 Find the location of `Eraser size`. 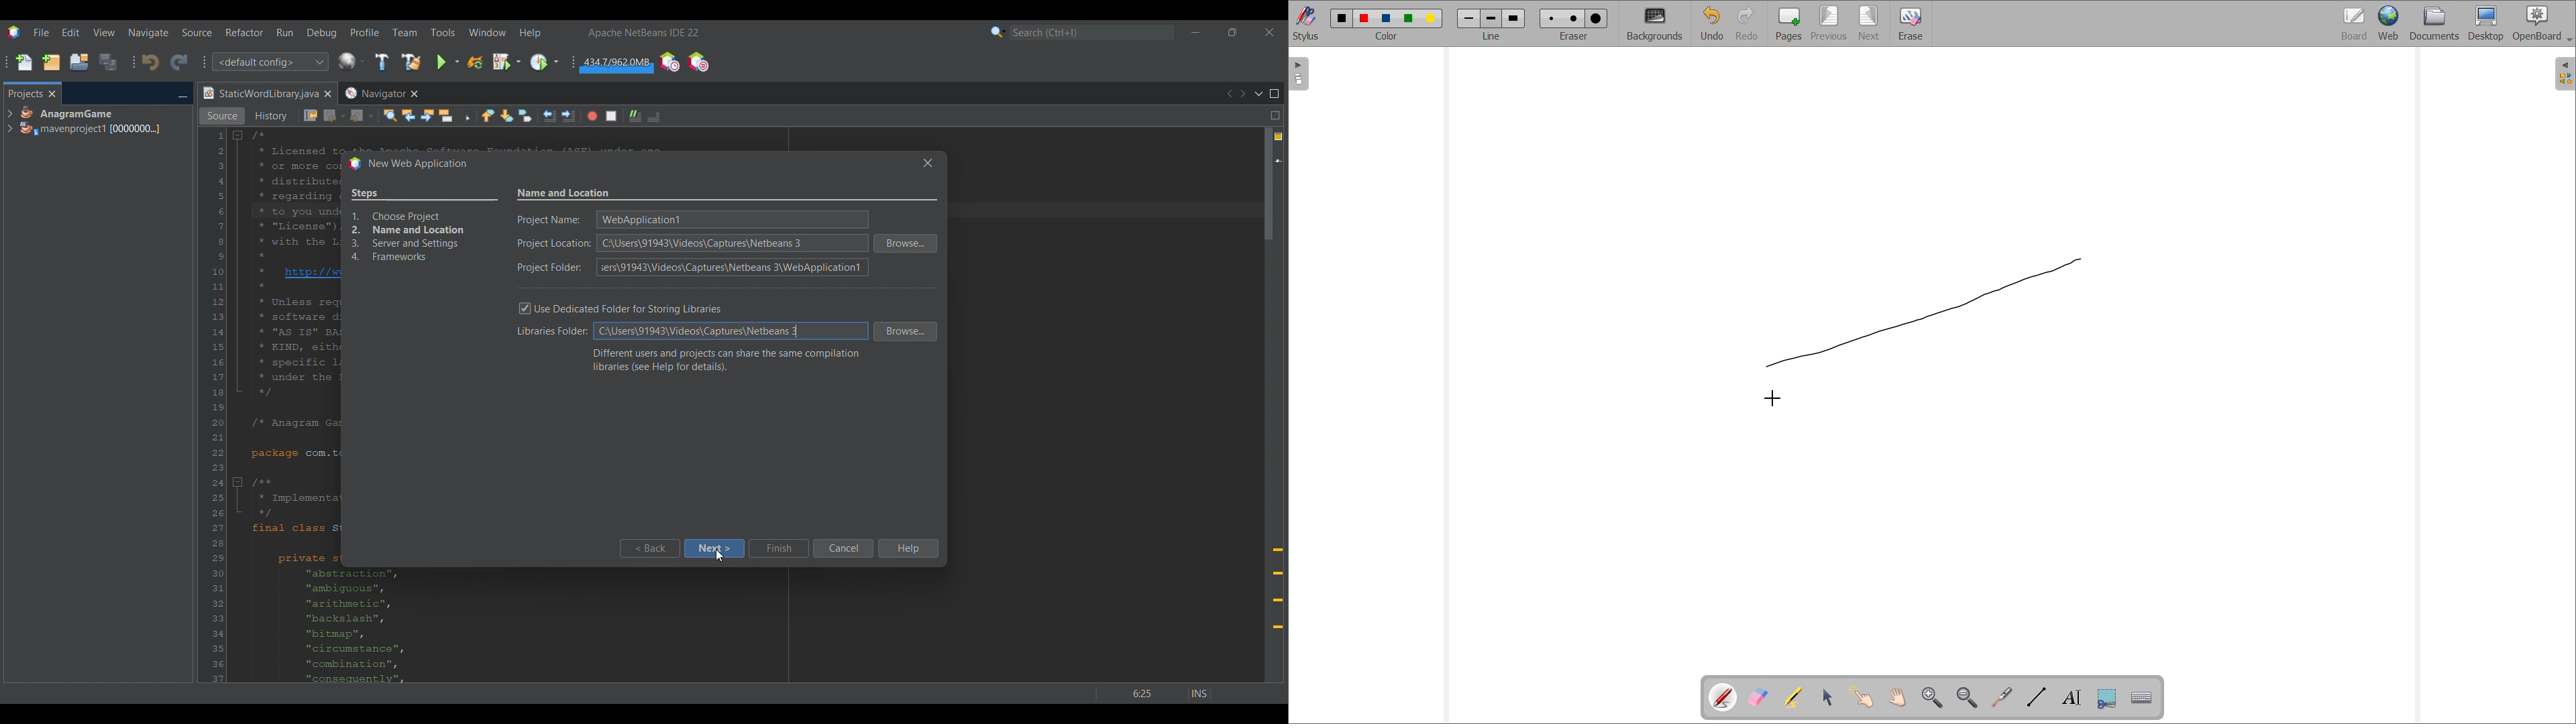

Eraser size is located at coordinates (1596, 19).